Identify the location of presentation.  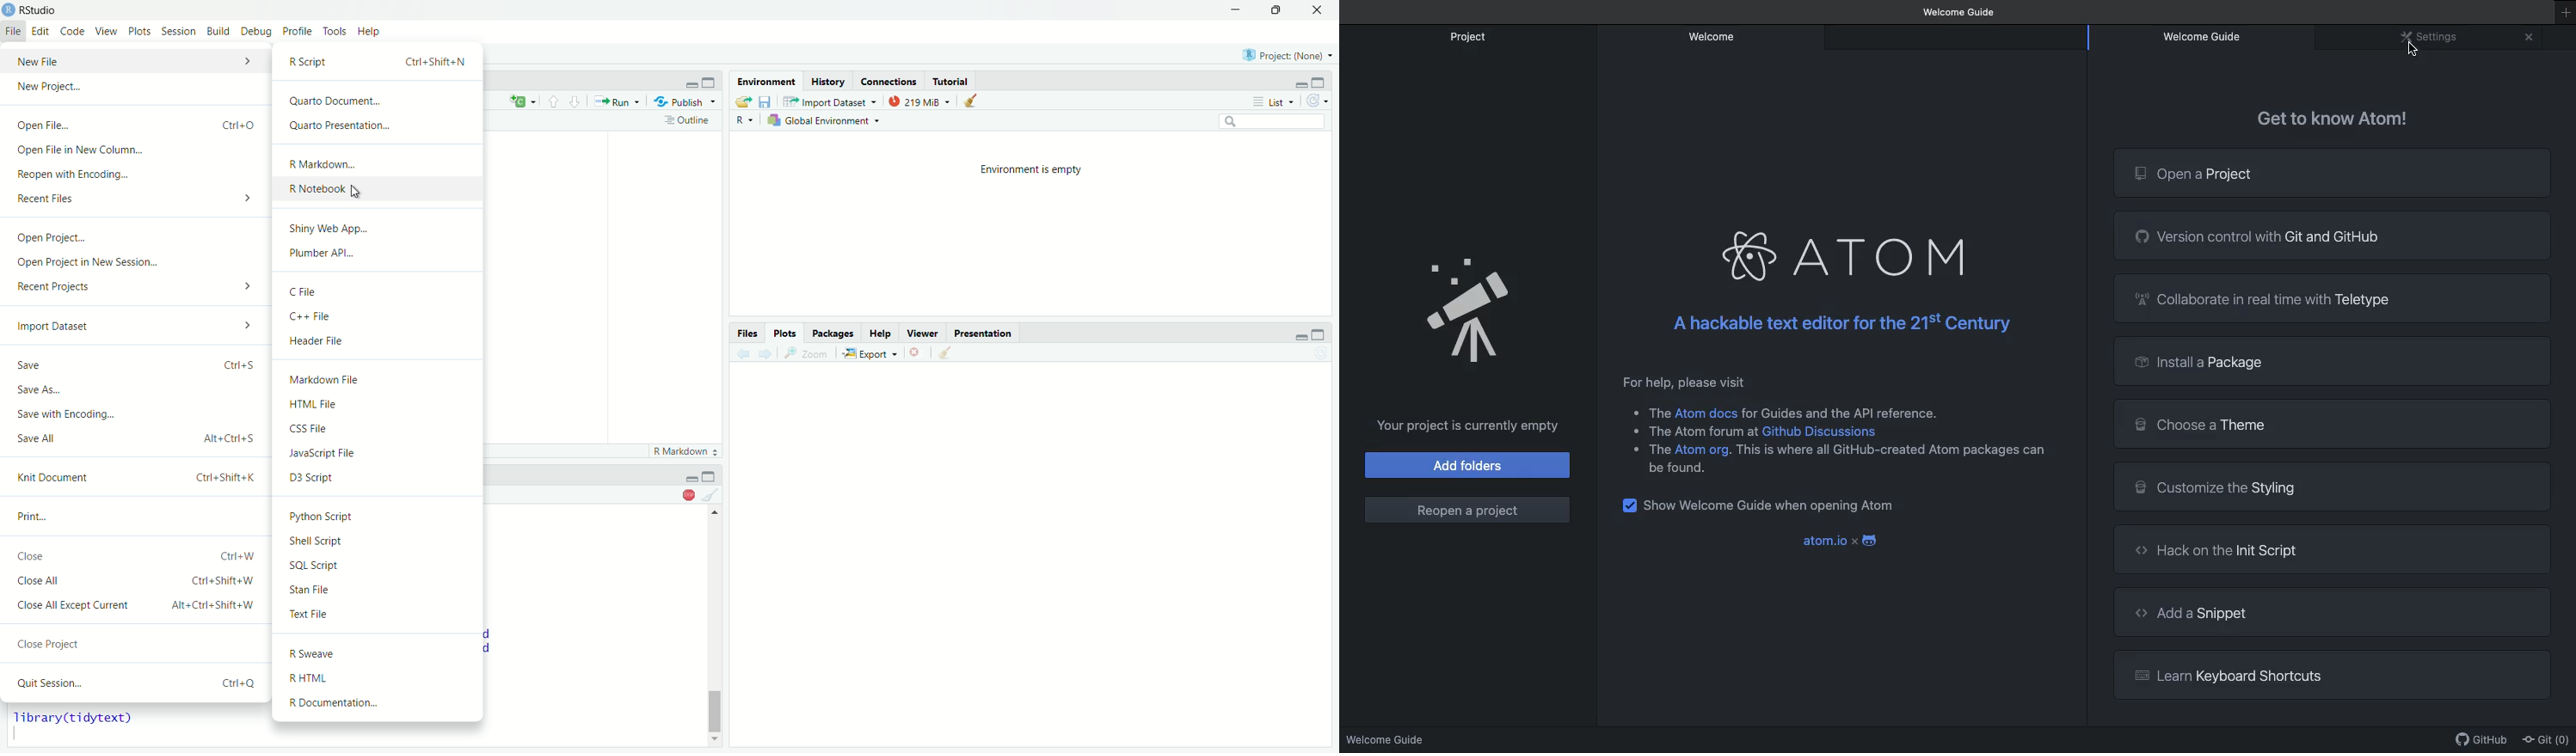
(984, 333).